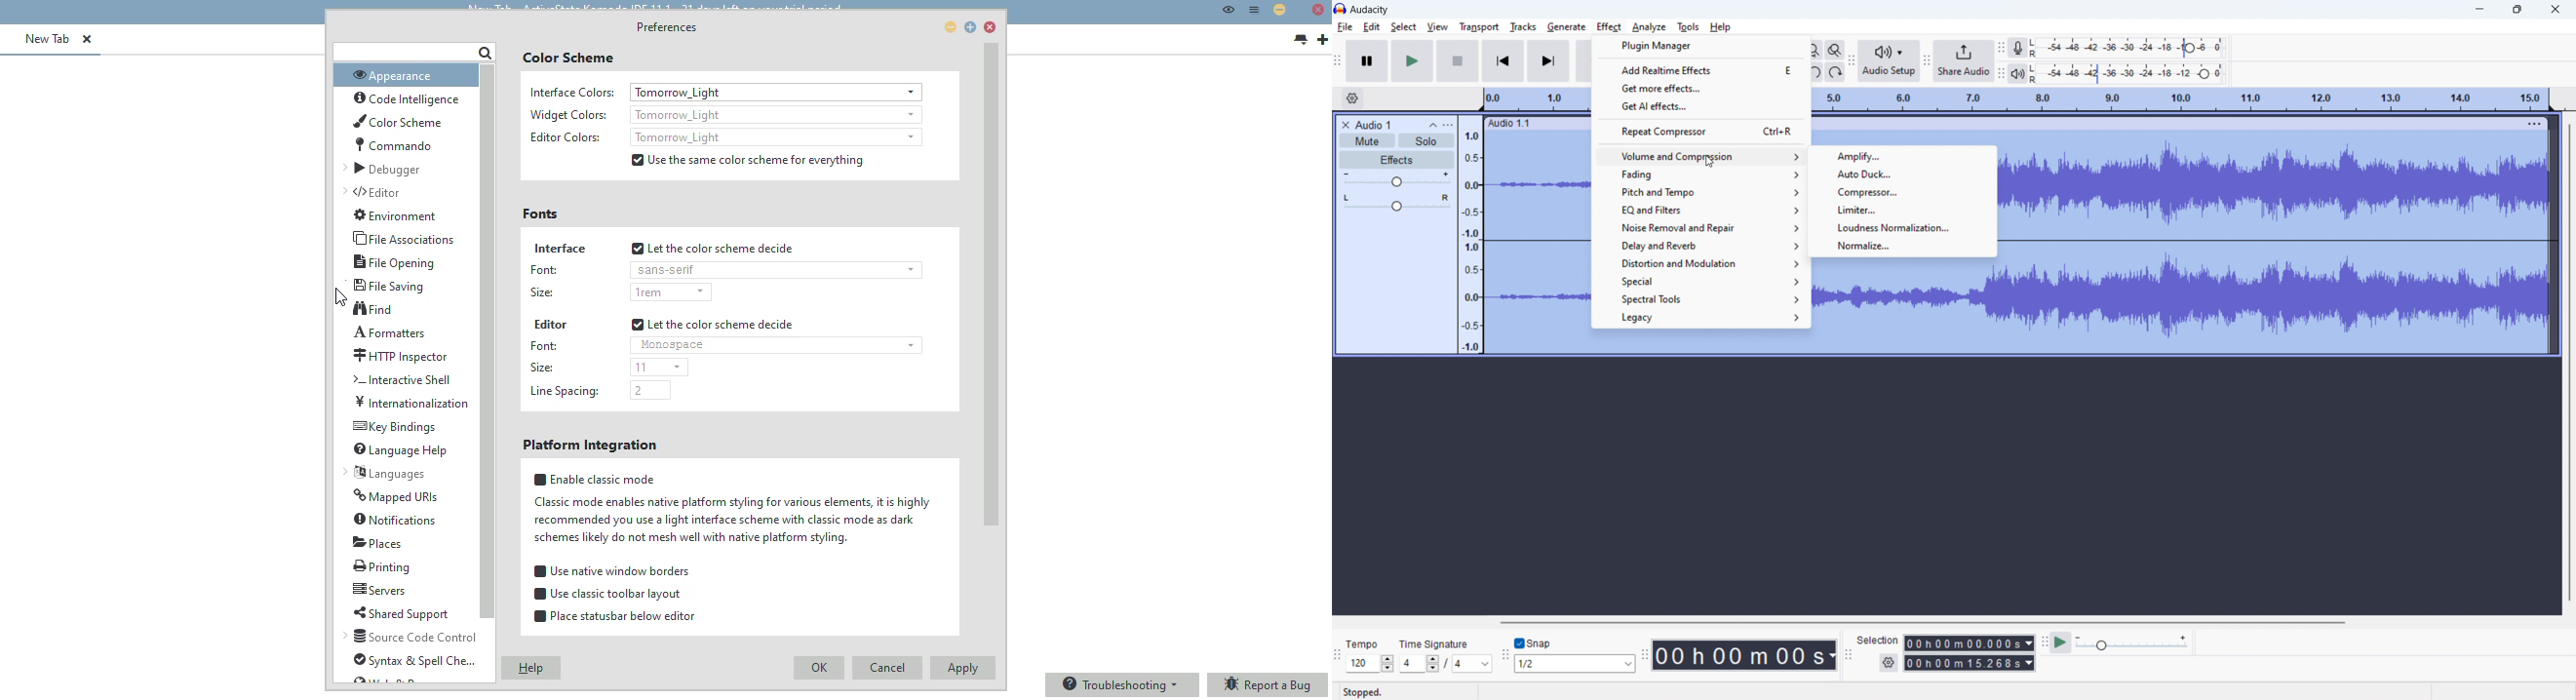 This screenshot has width=2576, height=700. What do you see at coordinates (1878, 638) in the screenshot?
I see `Selection` at bounding box center [1878, 638].